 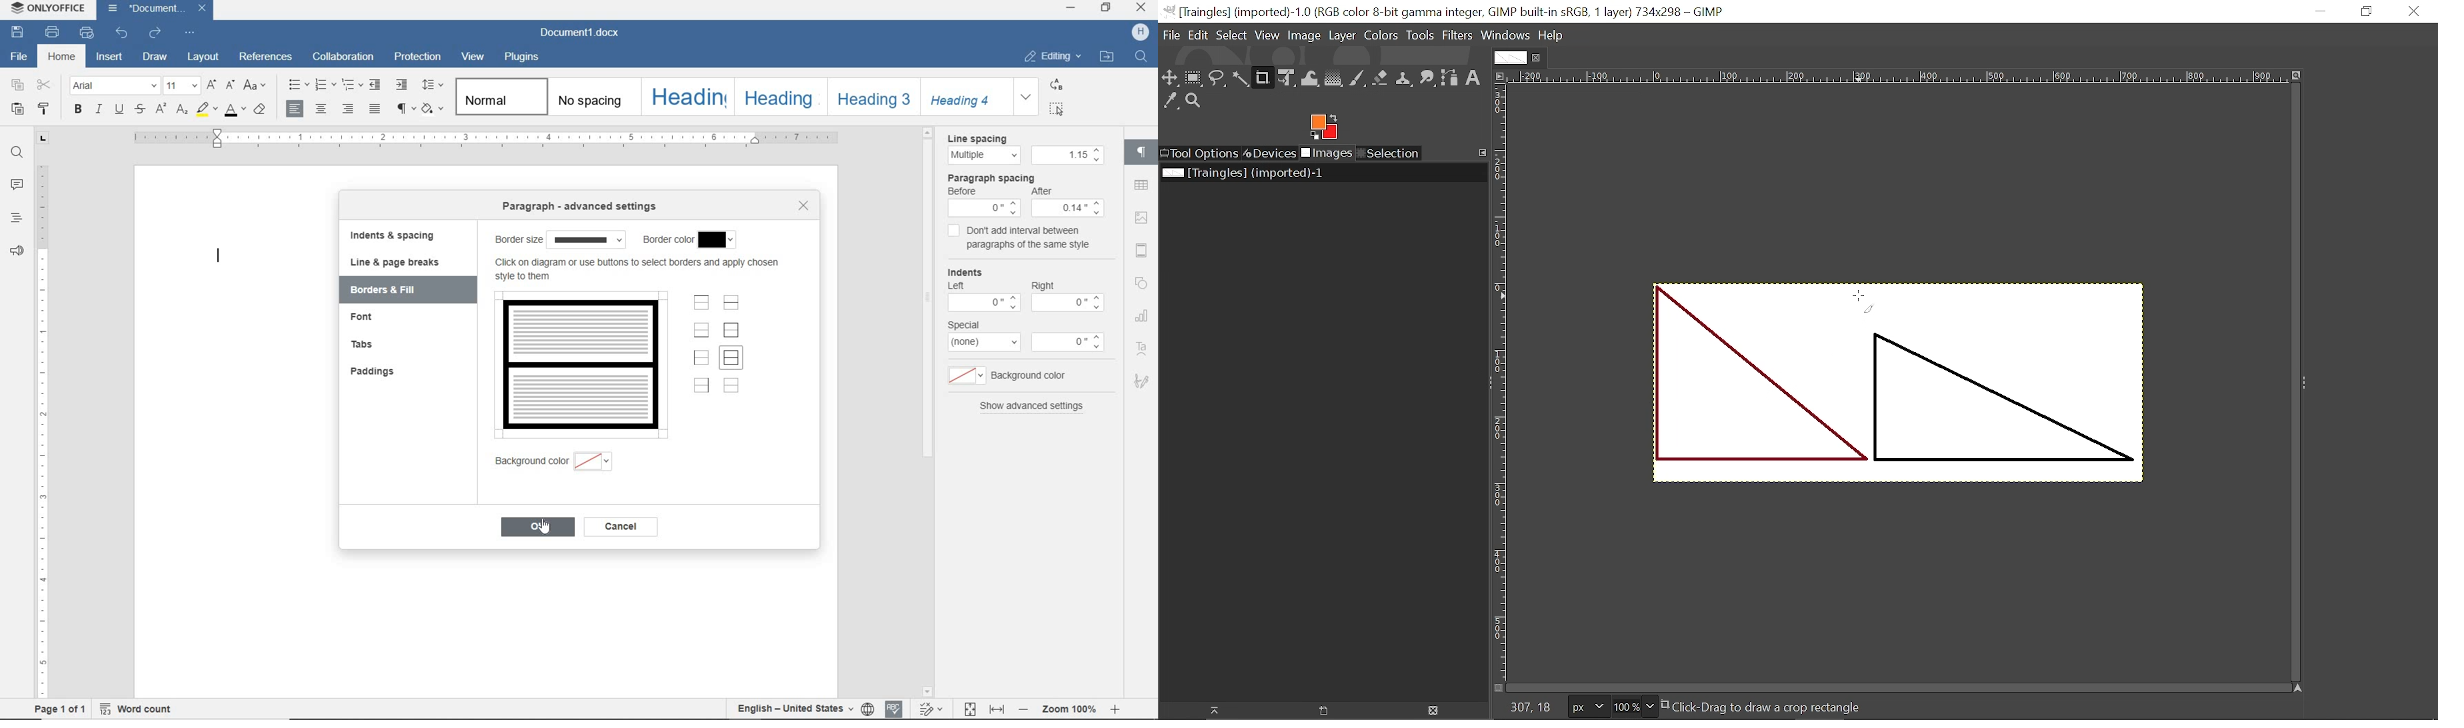 What do you see at coordinates (393, 237) in the screenshot?
I see `indents & spacing` at bounding box center [393, 237].